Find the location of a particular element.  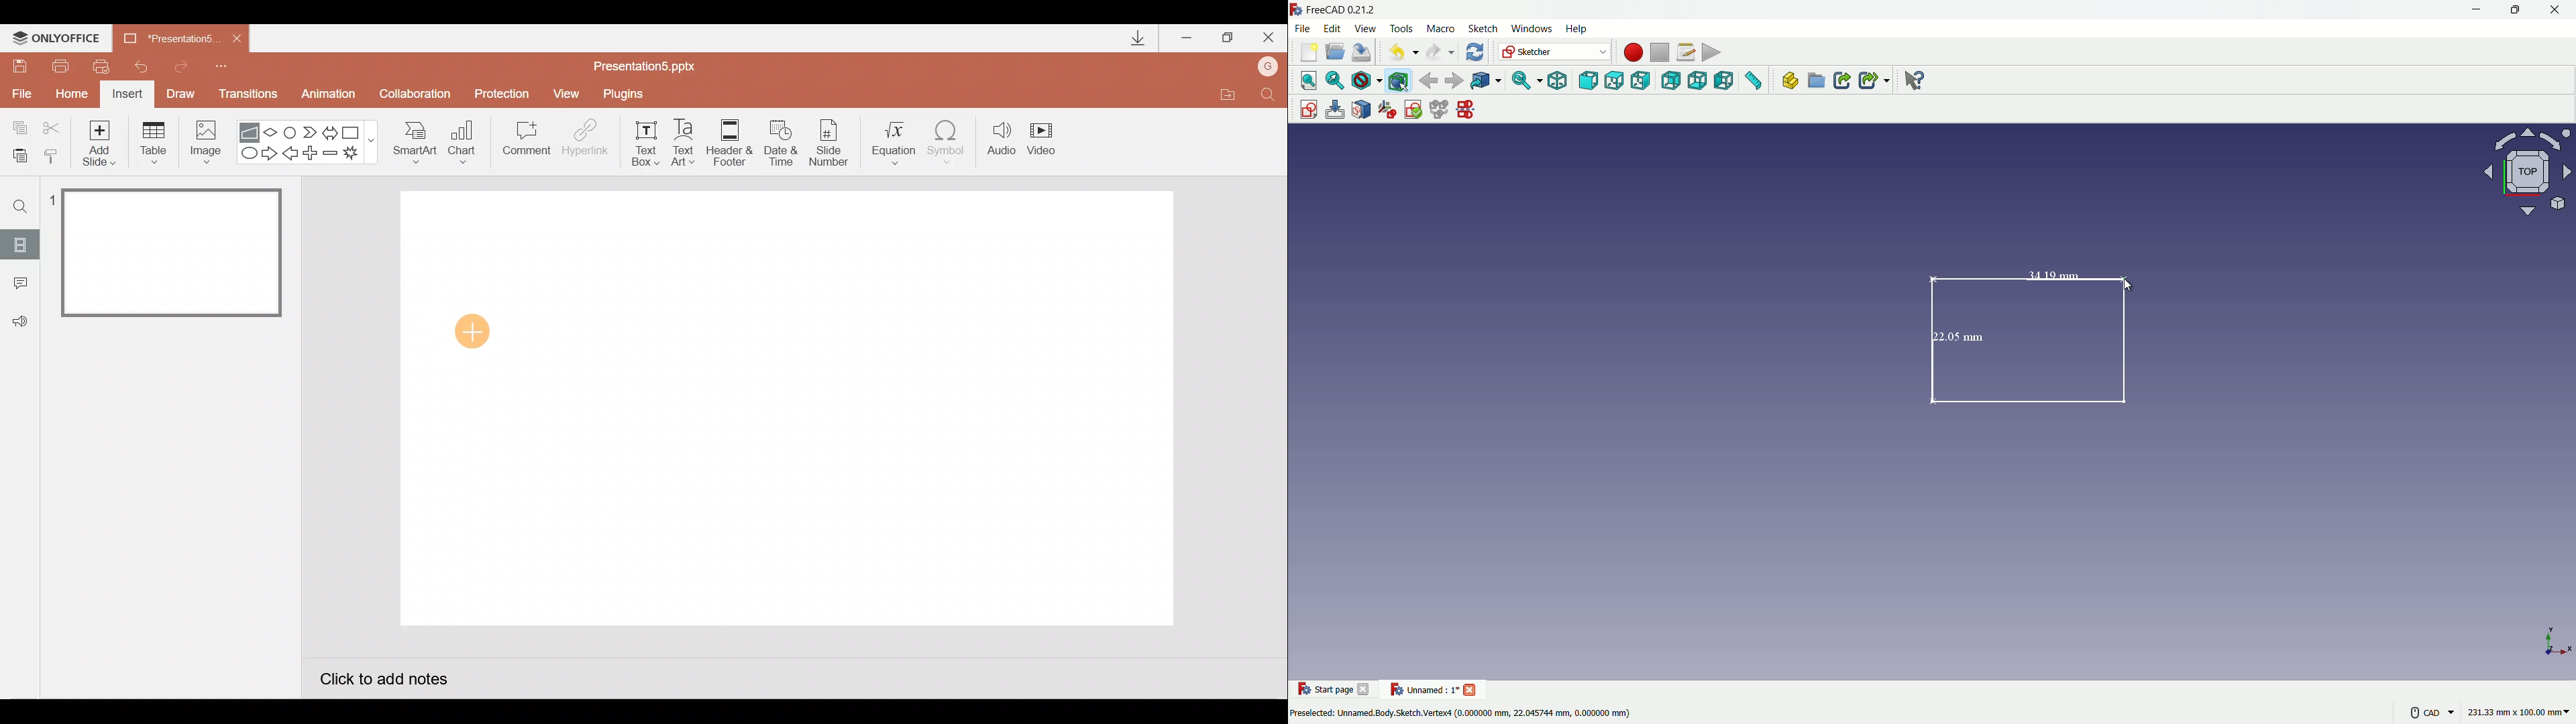

save is located at coordinates (1362, 52).